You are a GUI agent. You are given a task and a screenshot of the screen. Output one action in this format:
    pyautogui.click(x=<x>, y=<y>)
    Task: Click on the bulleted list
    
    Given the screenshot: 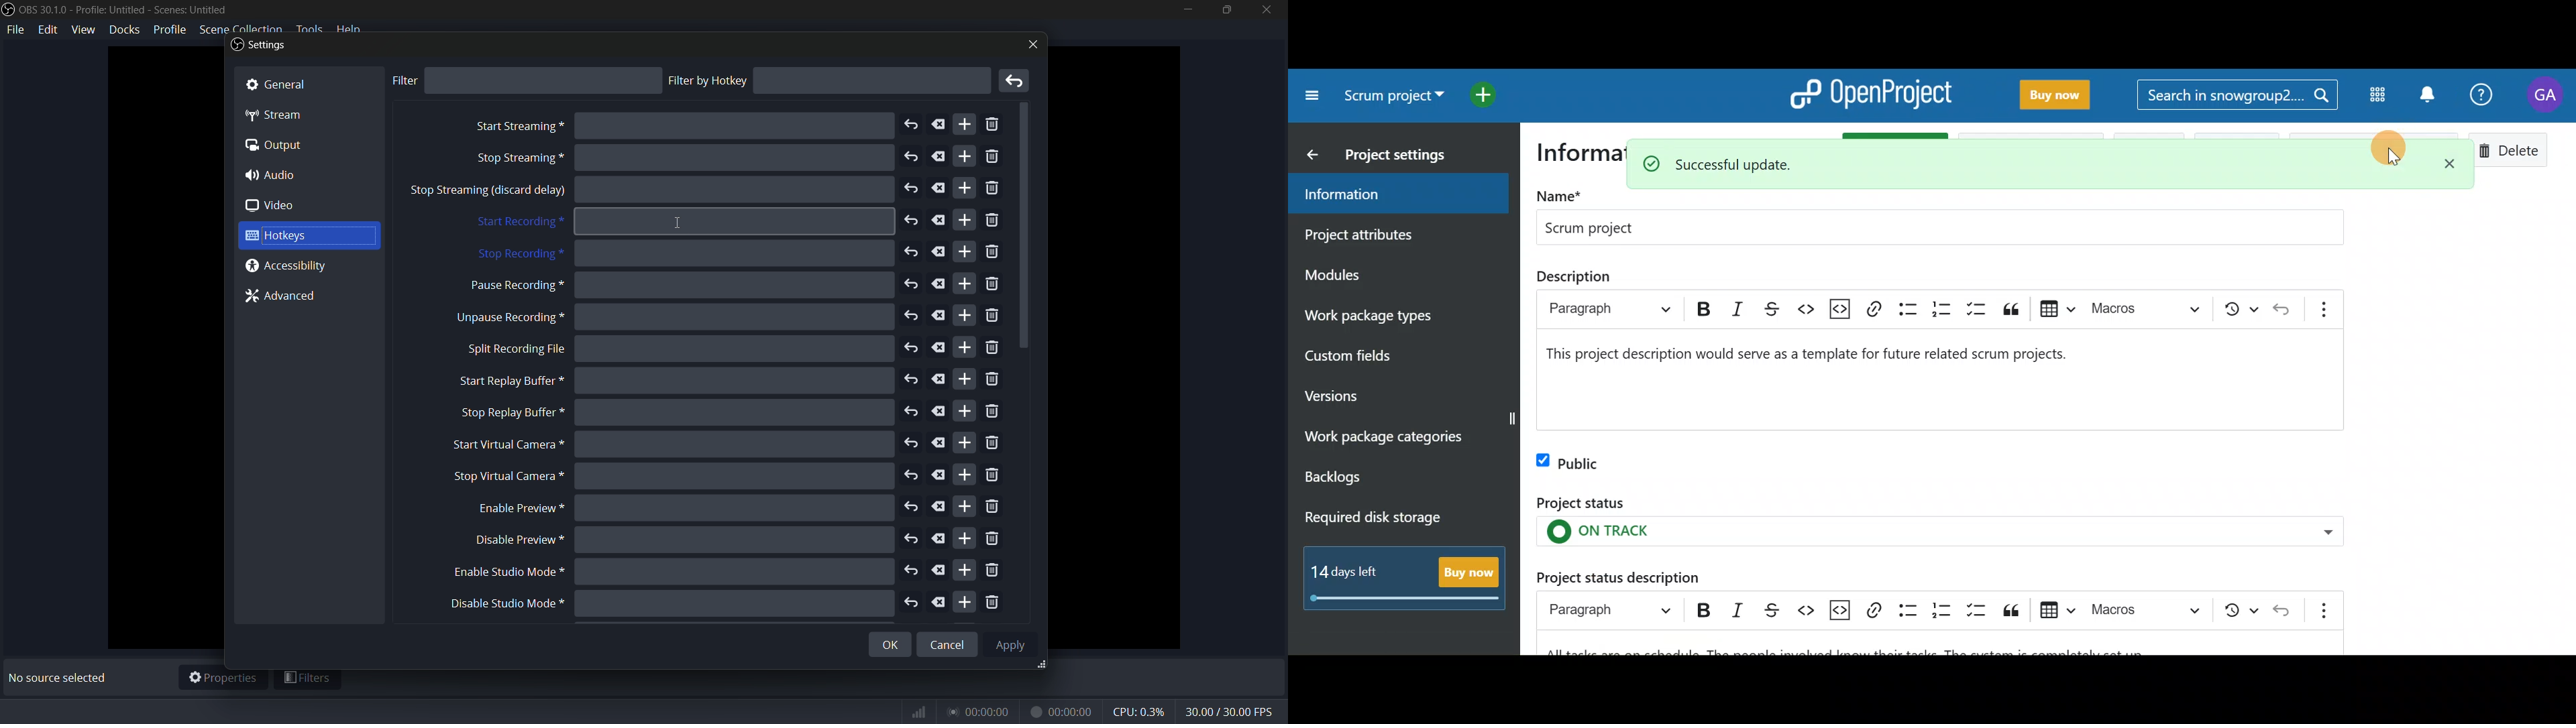 What is the action you would take?
    pyautogui.click(x=1907, y=309)
    